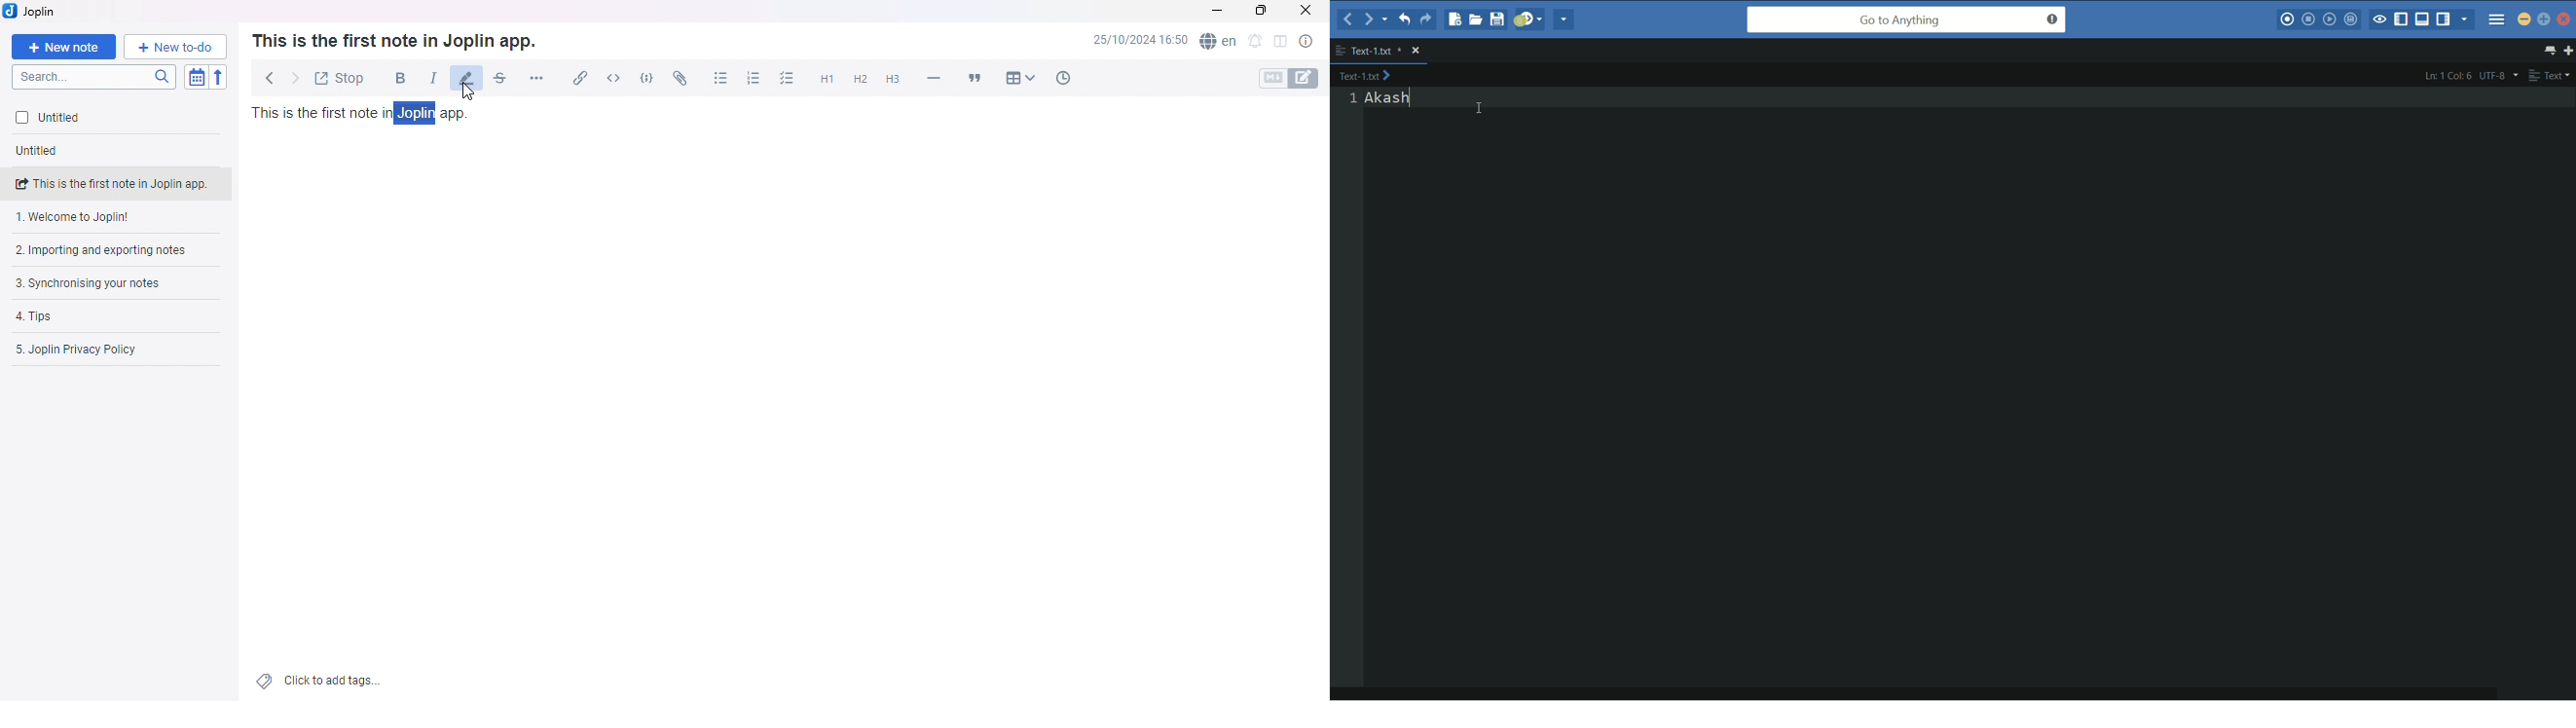 The height and width of the screenshot is (728, 2576). Describe the element at coordinates (680, 77) in the screenshot. I see `Attach file` at that location.